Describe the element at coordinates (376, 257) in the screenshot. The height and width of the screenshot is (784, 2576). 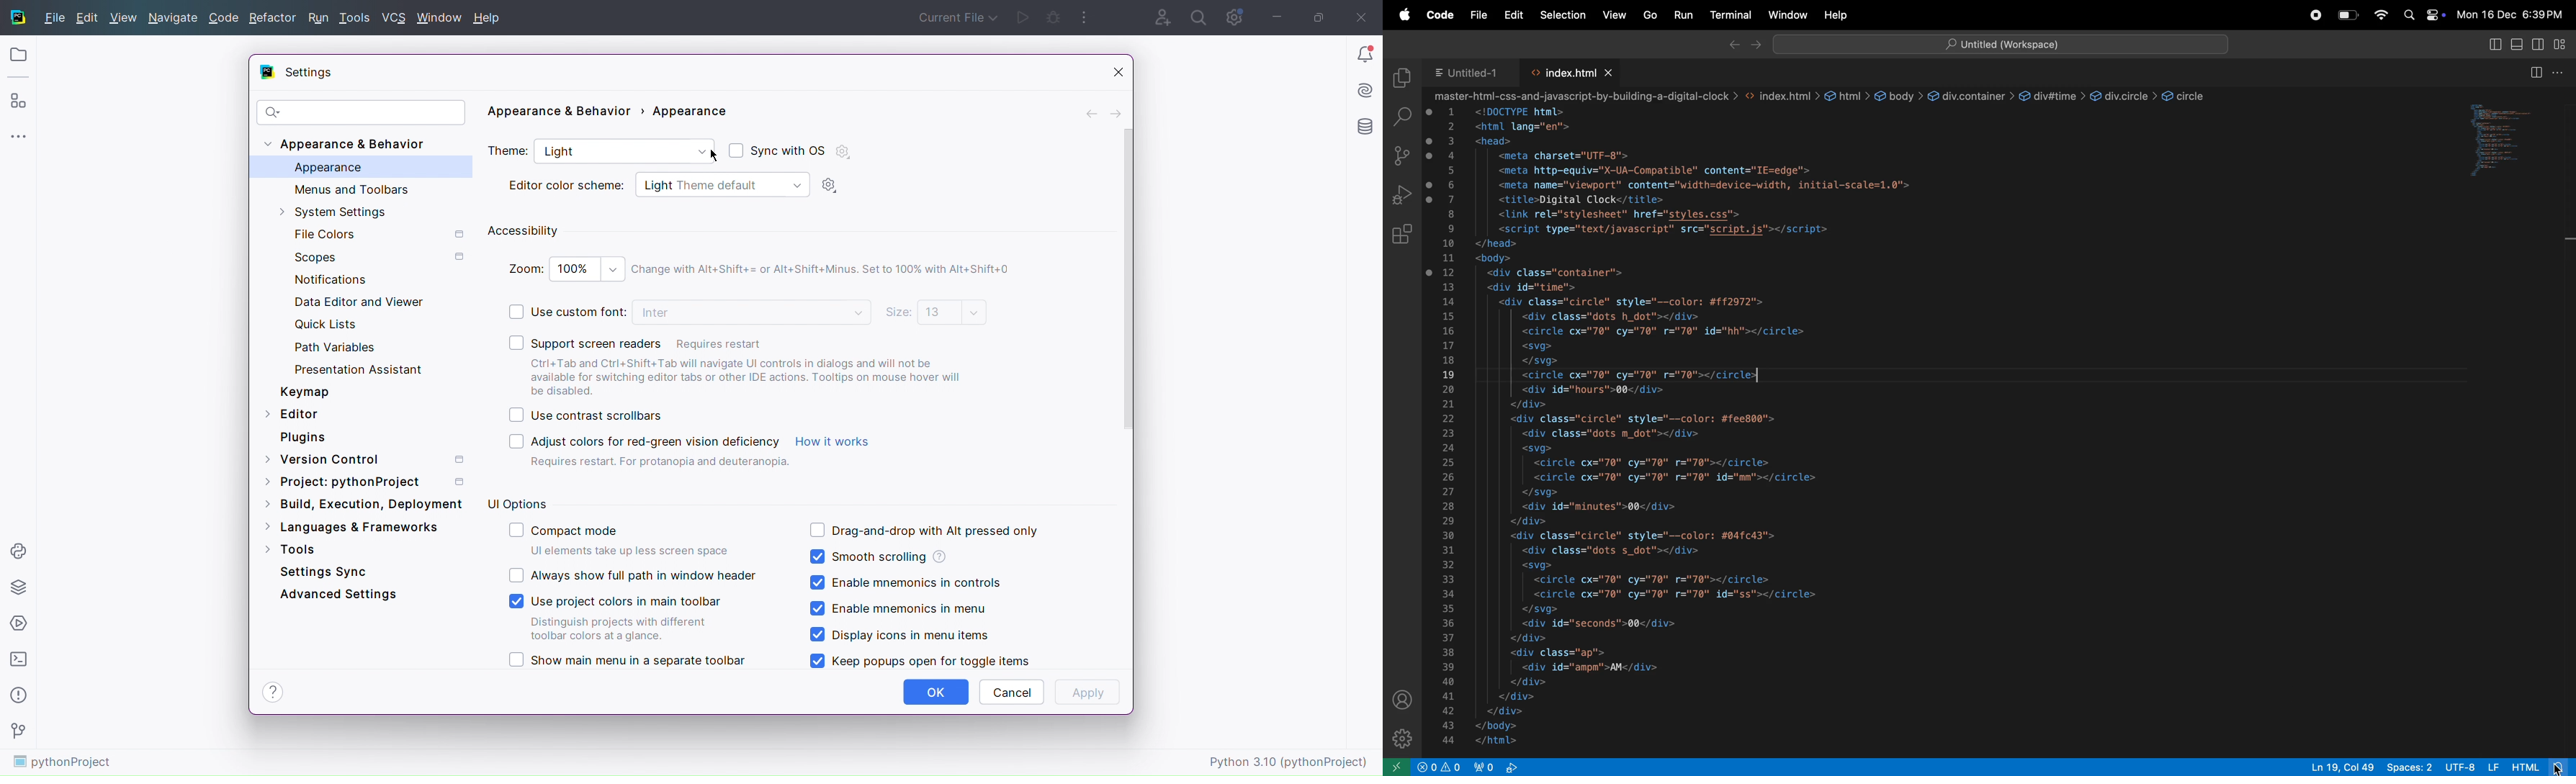
I see `Scopes` at that location.